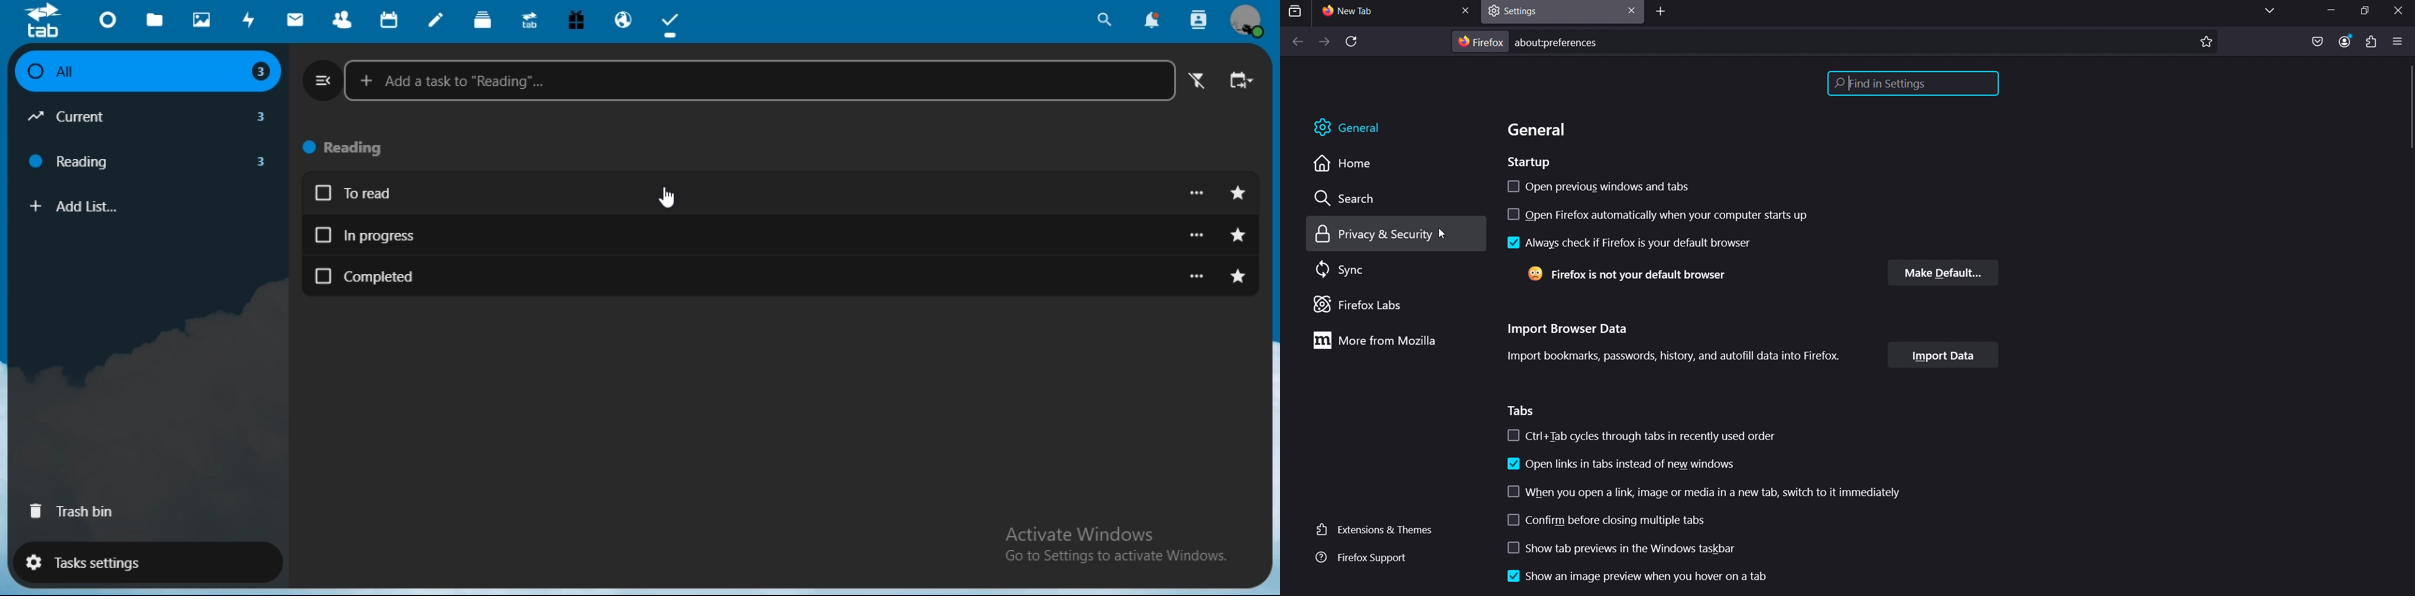 The width and height of the screenshot is (2436, 616). I want to click on notifications, so click(1150, 21).